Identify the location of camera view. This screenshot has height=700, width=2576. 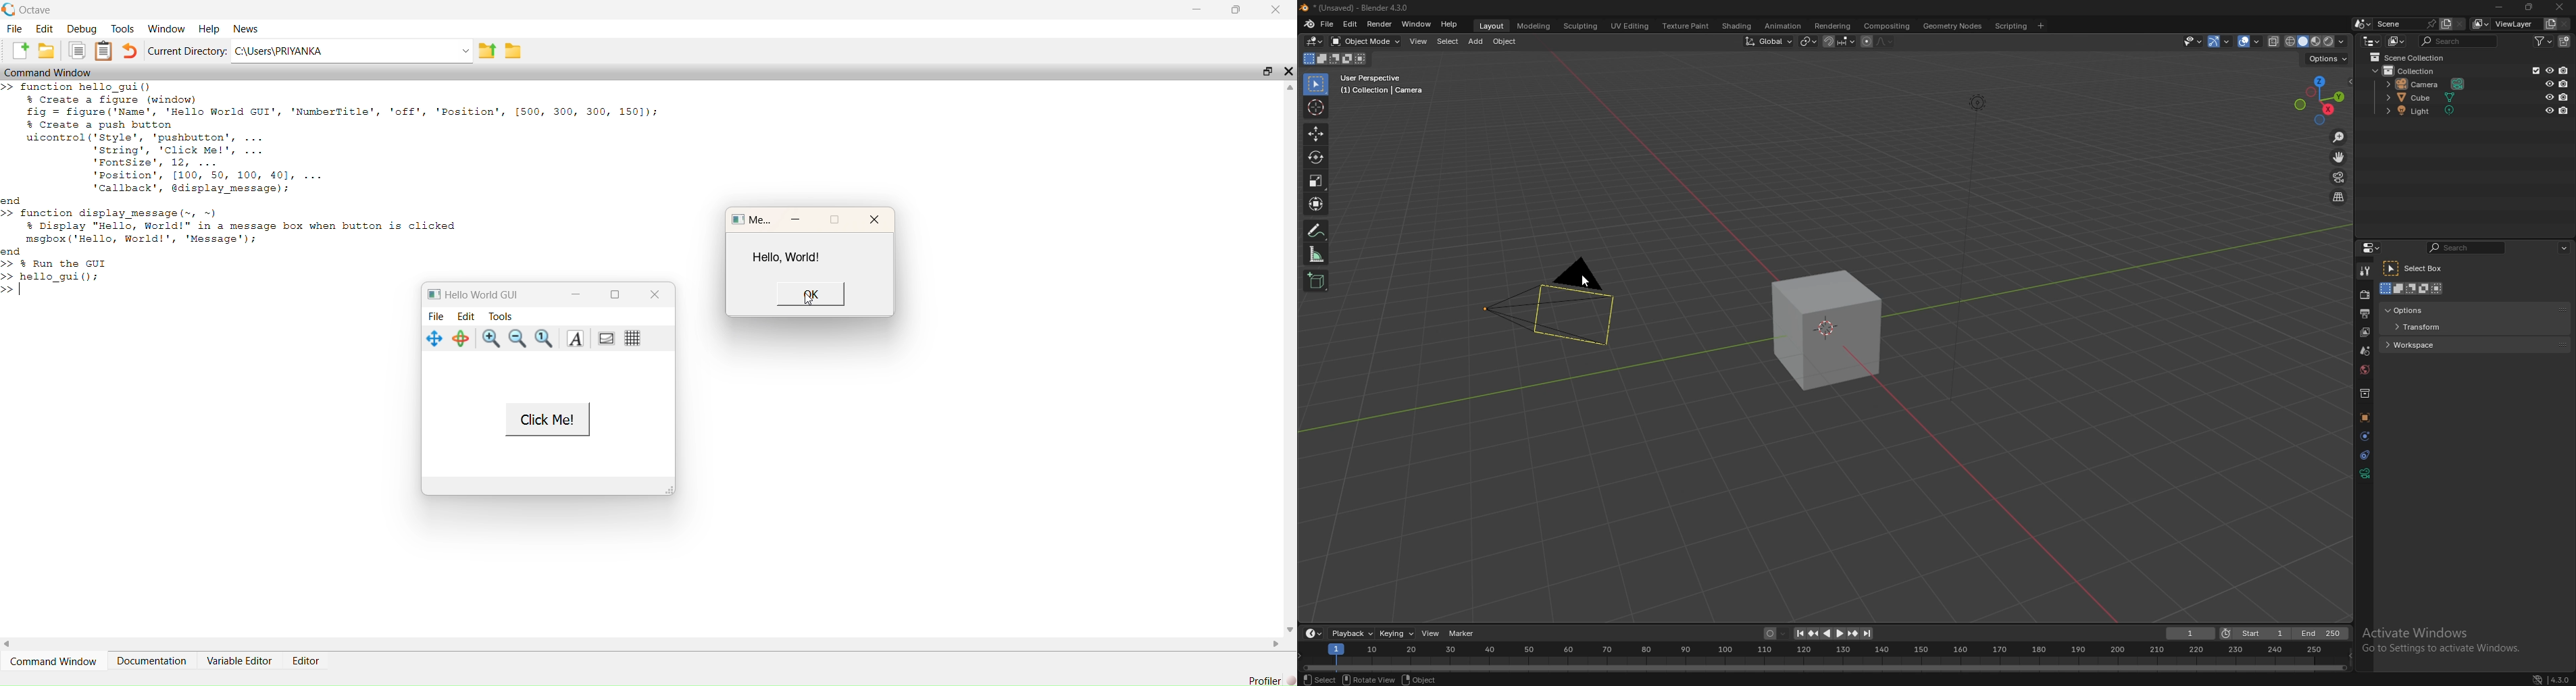
(2339, 176).